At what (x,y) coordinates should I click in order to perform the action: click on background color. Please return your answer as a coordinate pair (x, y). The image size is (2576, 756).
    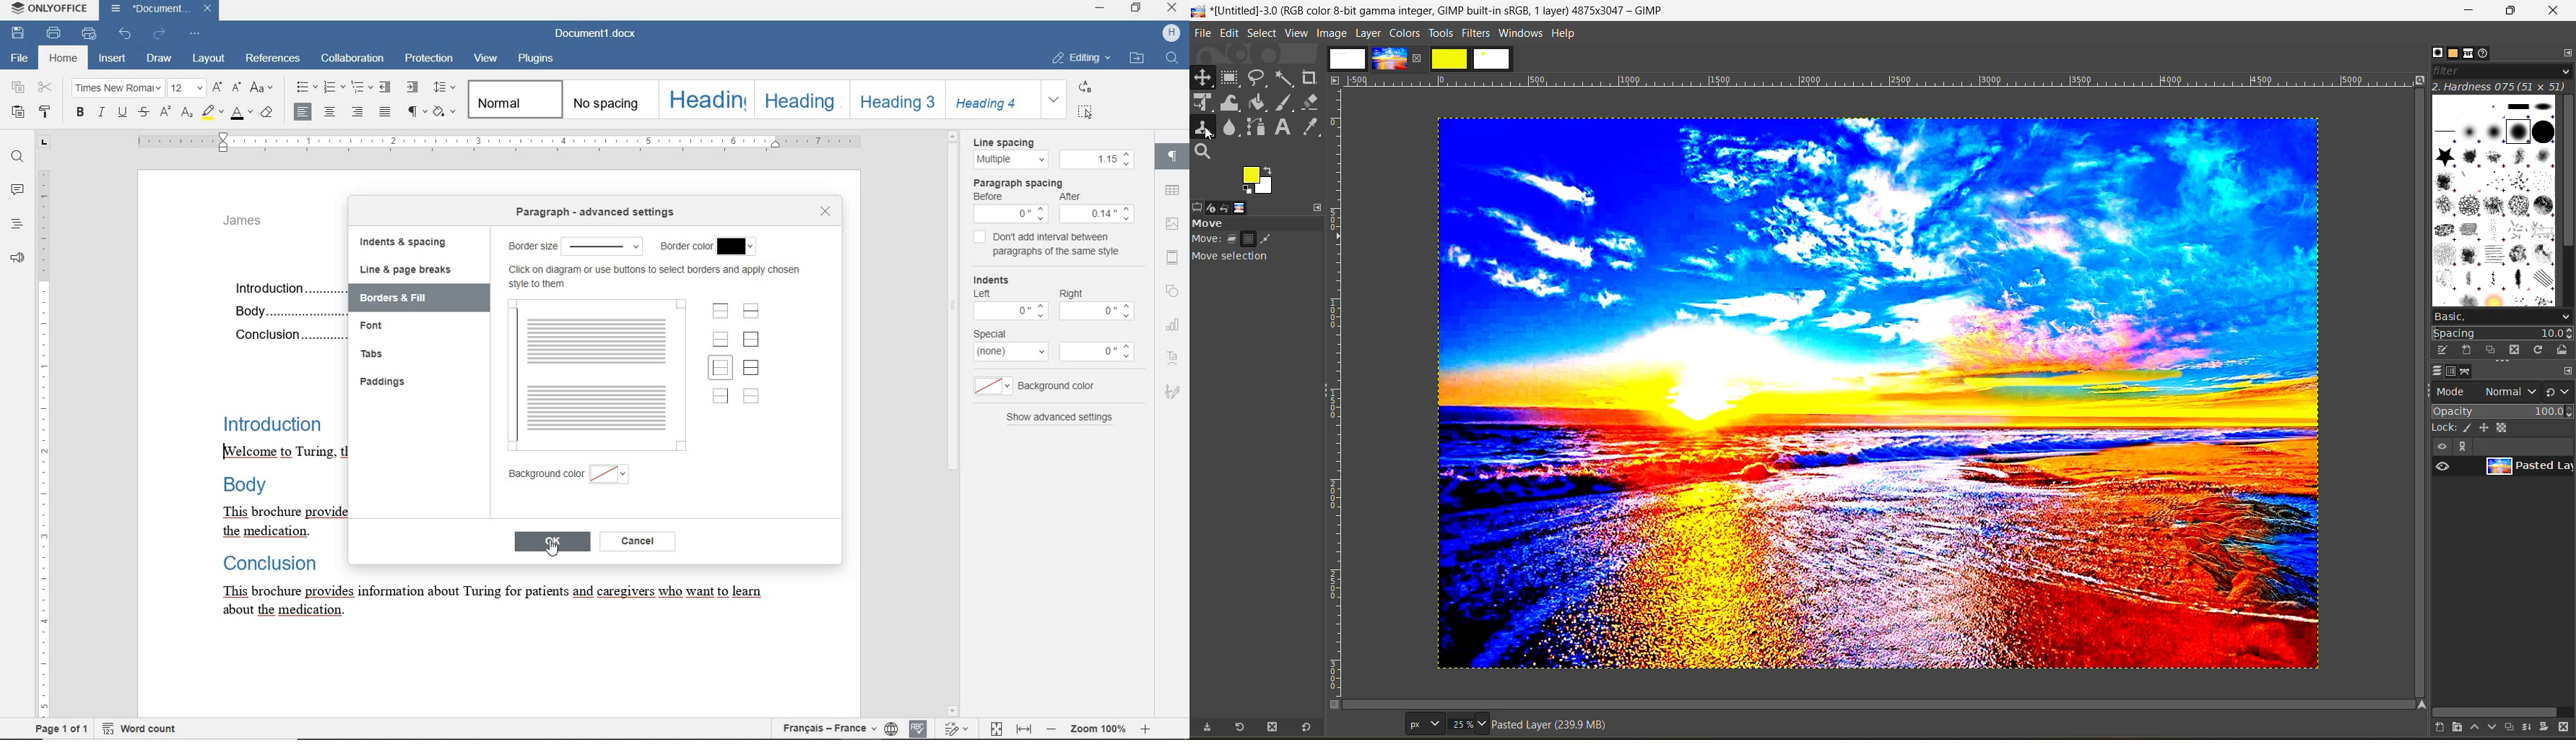
    Looking at the image, I should click on (544, 477).